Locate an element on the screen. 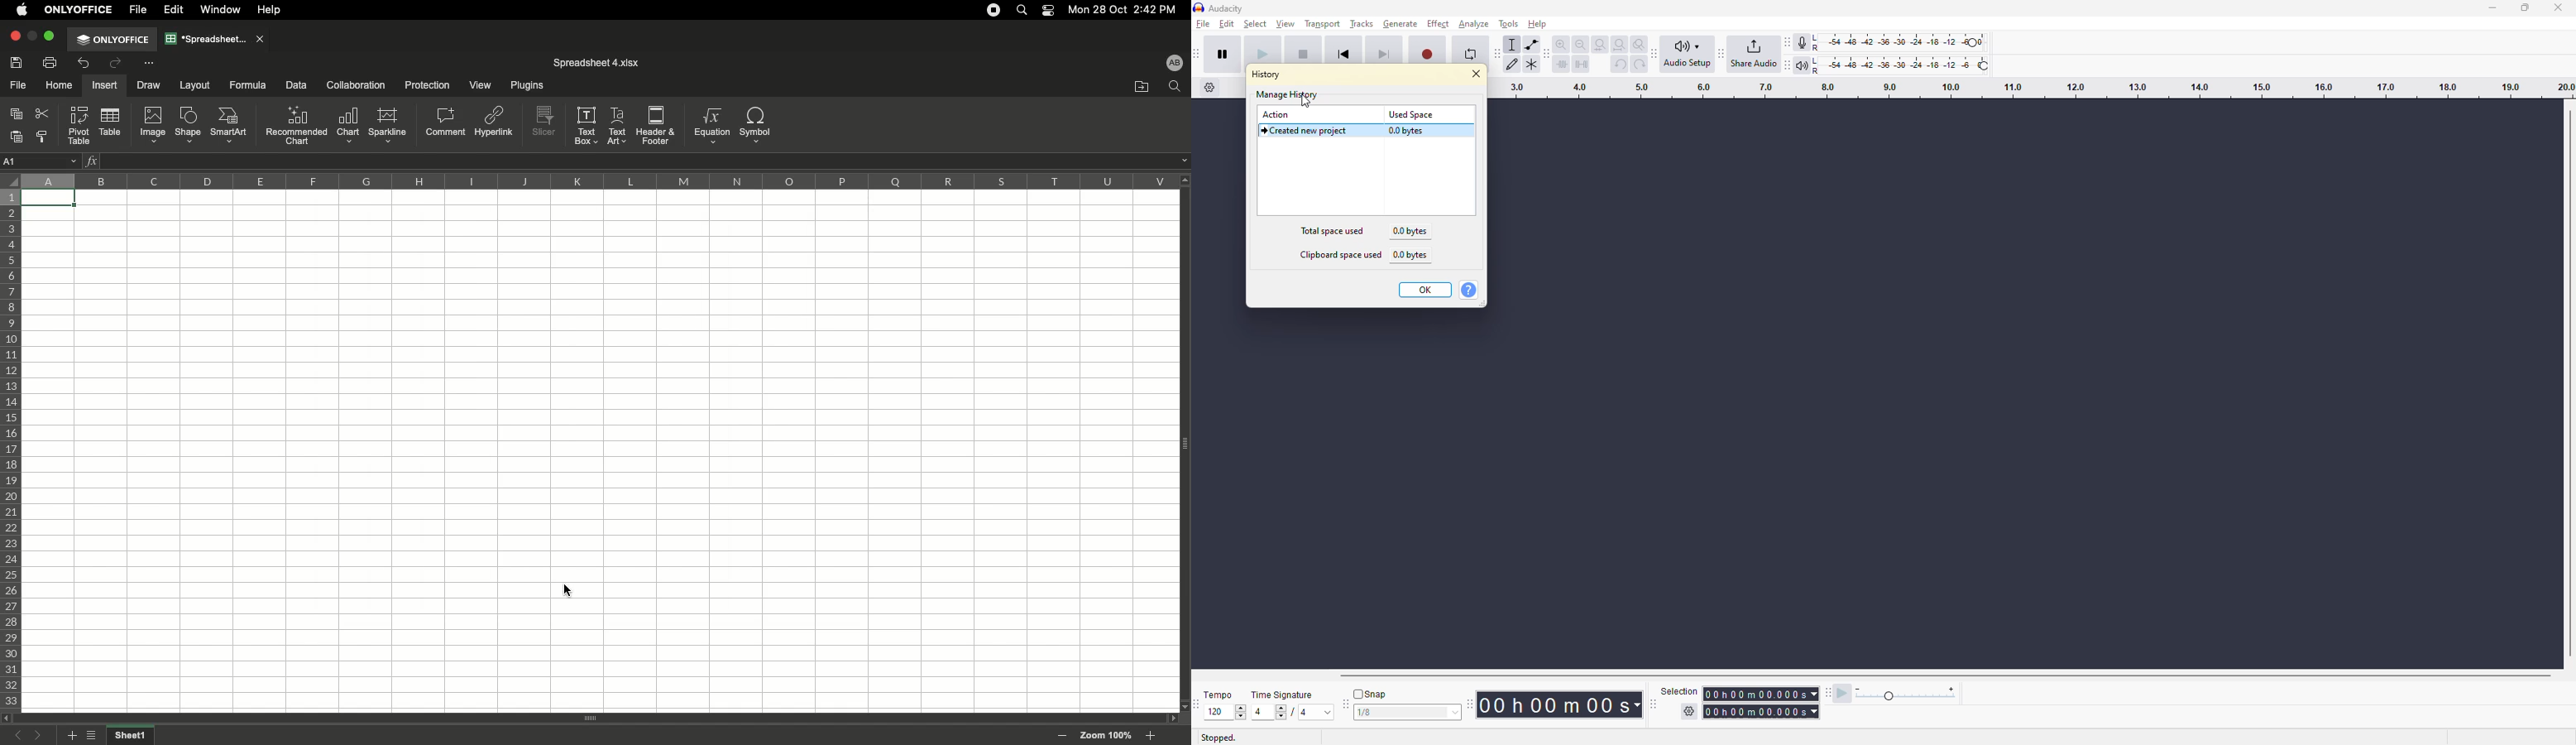  record meter is located at coordinates (1807, 41).